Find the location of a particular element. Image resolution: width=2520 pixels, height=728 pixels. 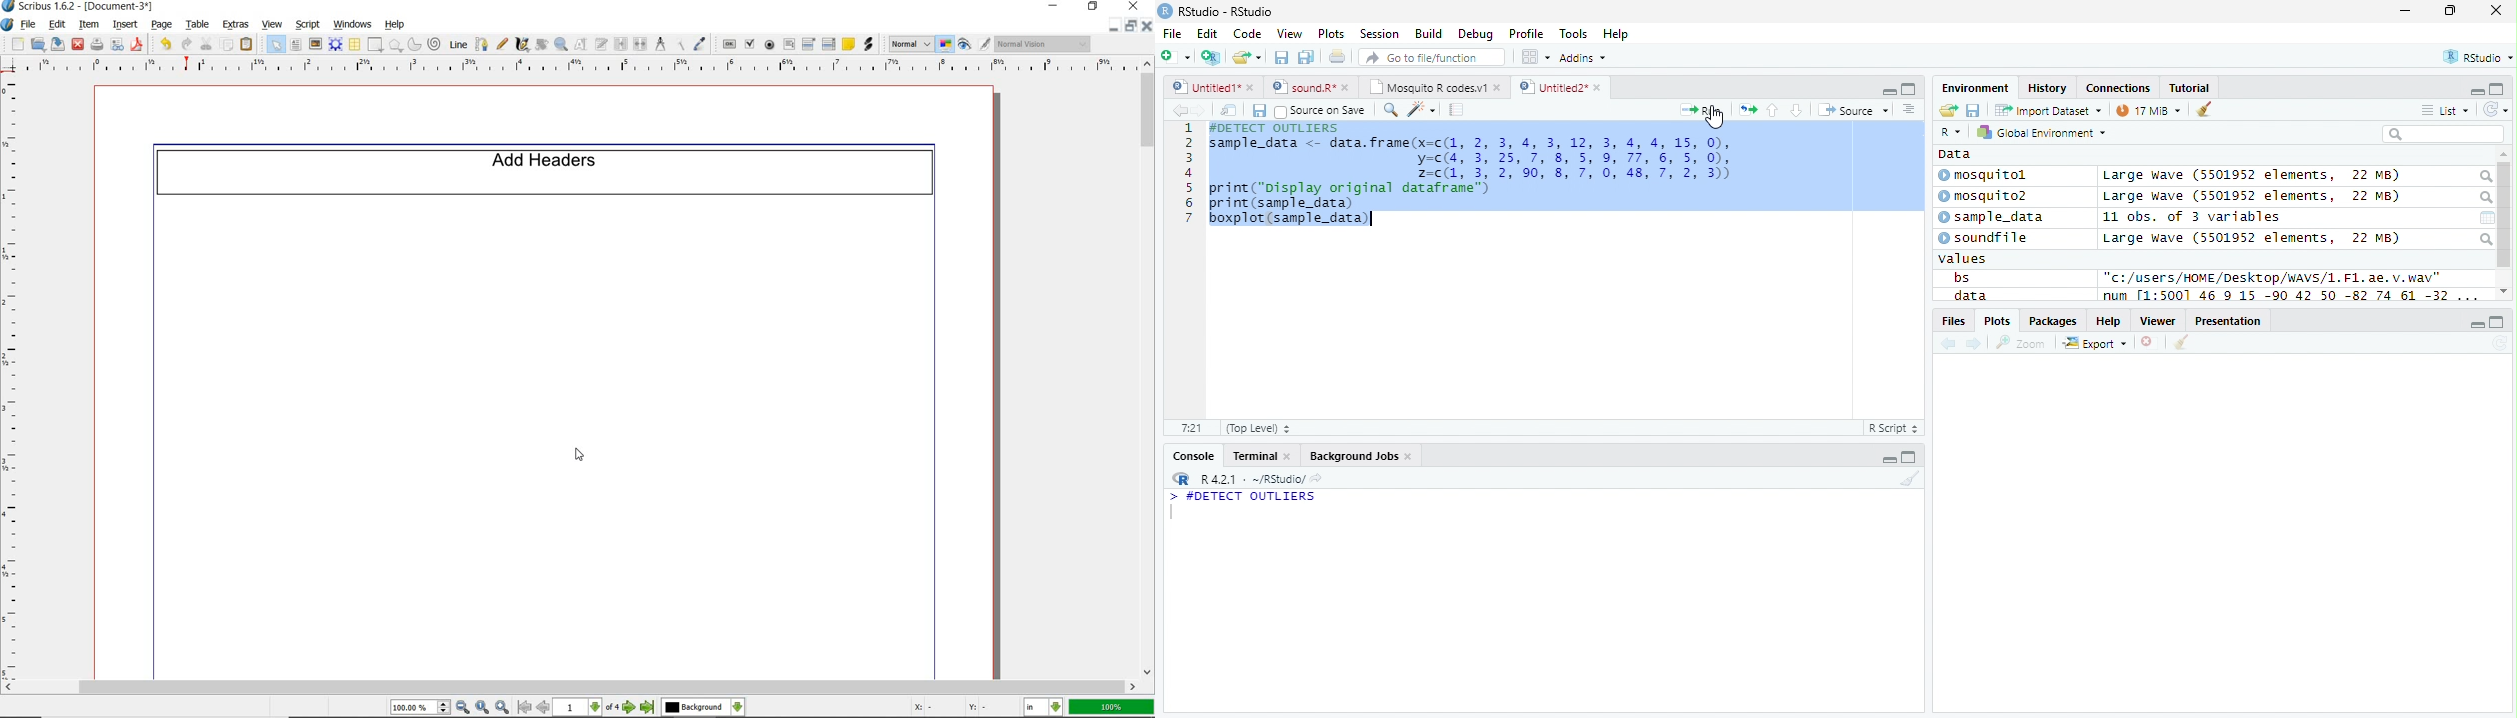

Plots is located at coordinates (1996, 321).